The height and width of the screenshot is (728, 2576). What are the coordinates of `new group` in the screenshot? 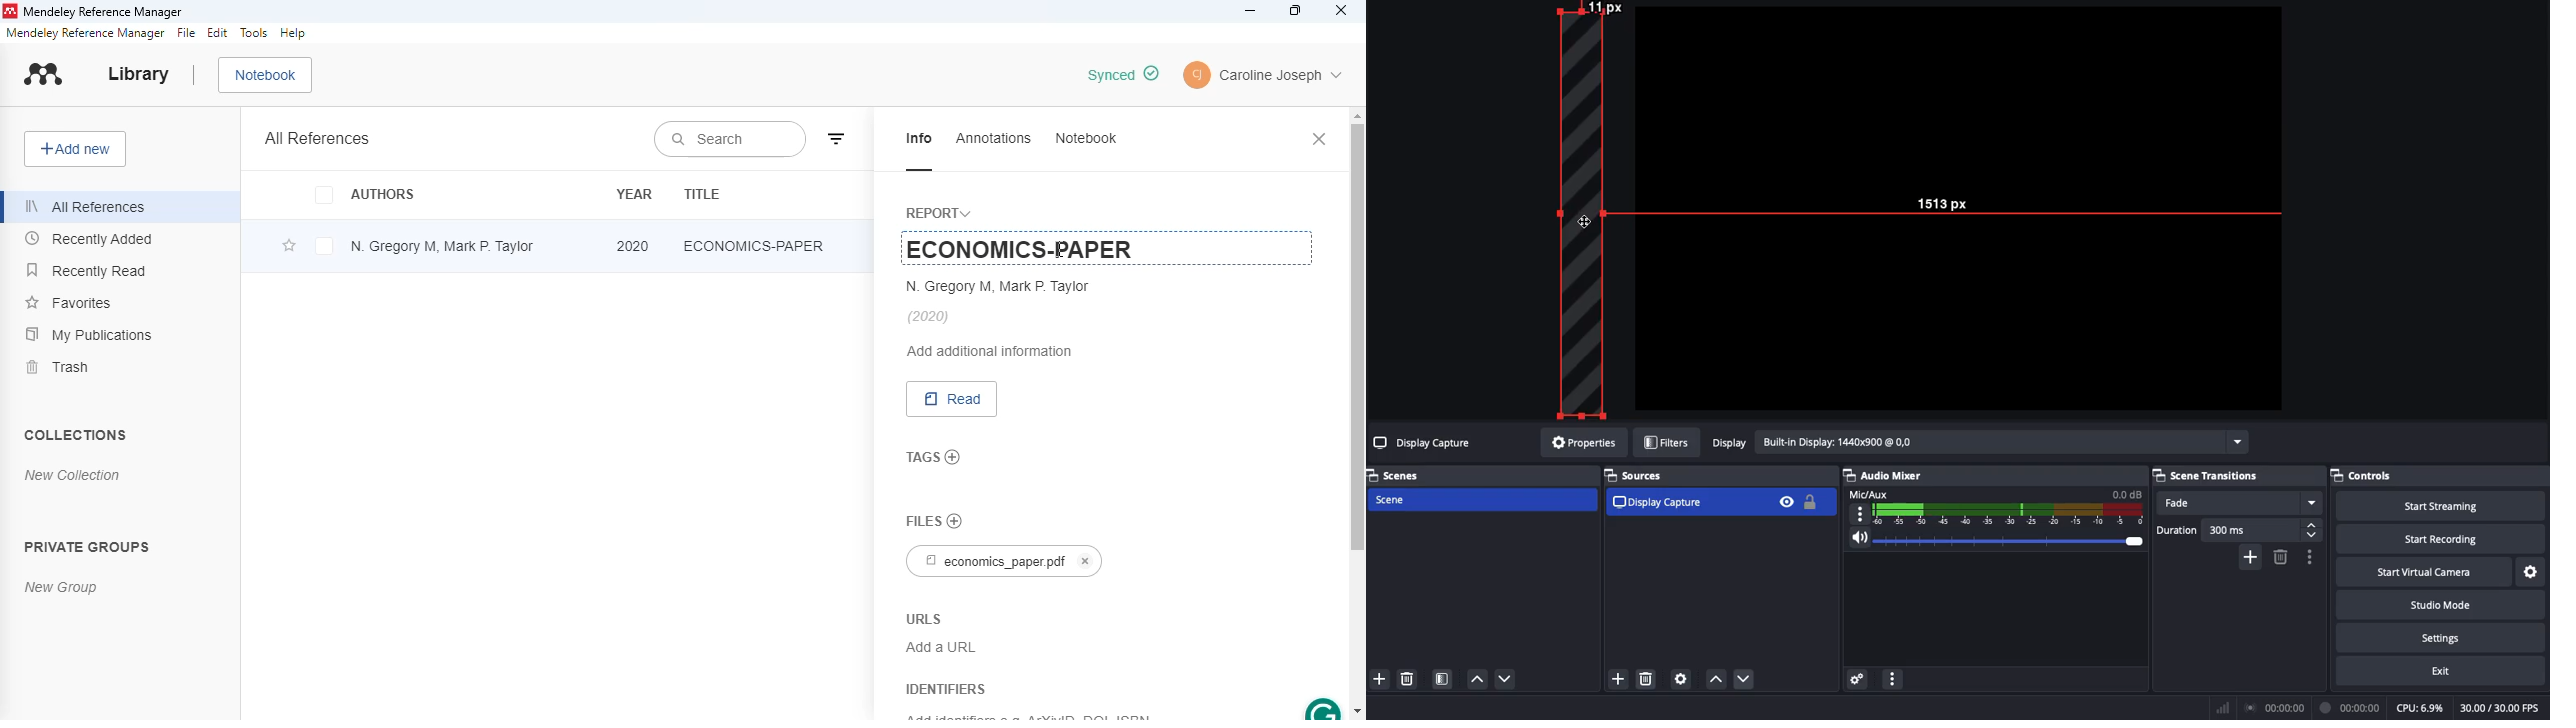 It's located at (61, 586).